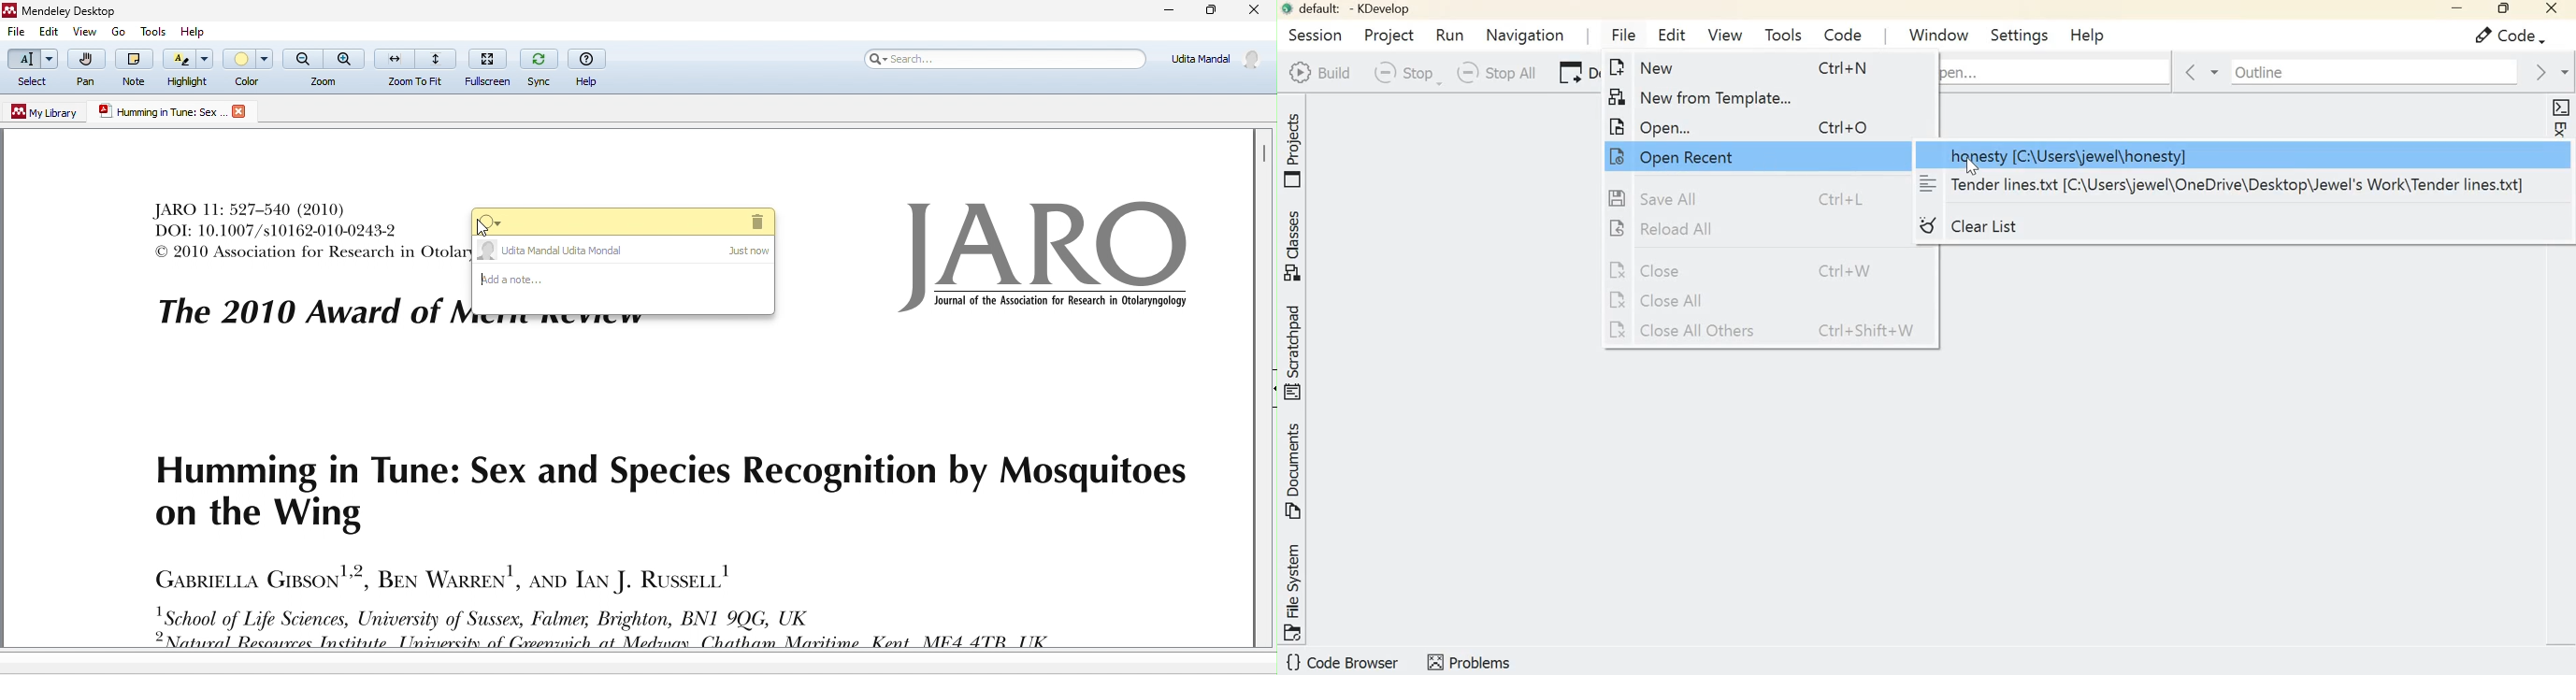  I want to click on Navigation, so click(1526, 34).